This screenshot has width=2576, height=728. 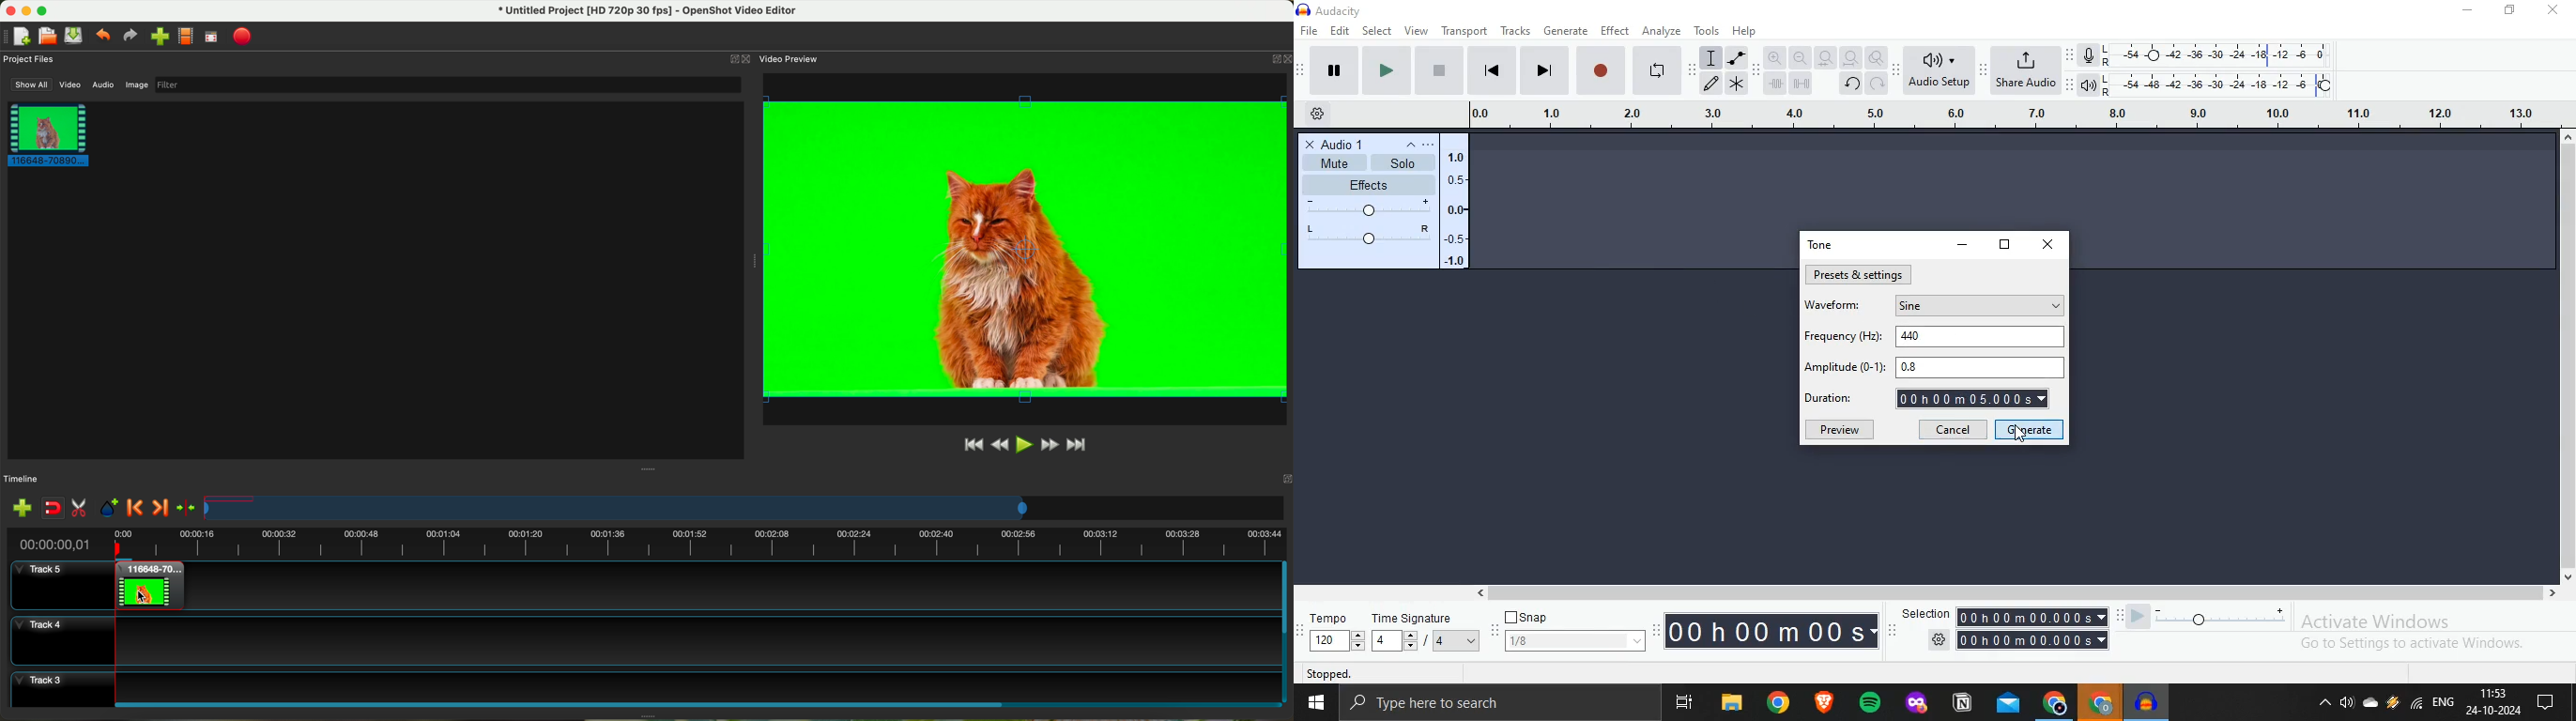 What do you see at coordinates (2325, 706) in the screenshot?
I see `Show hidden icons` at bounding box center [2325, 706].